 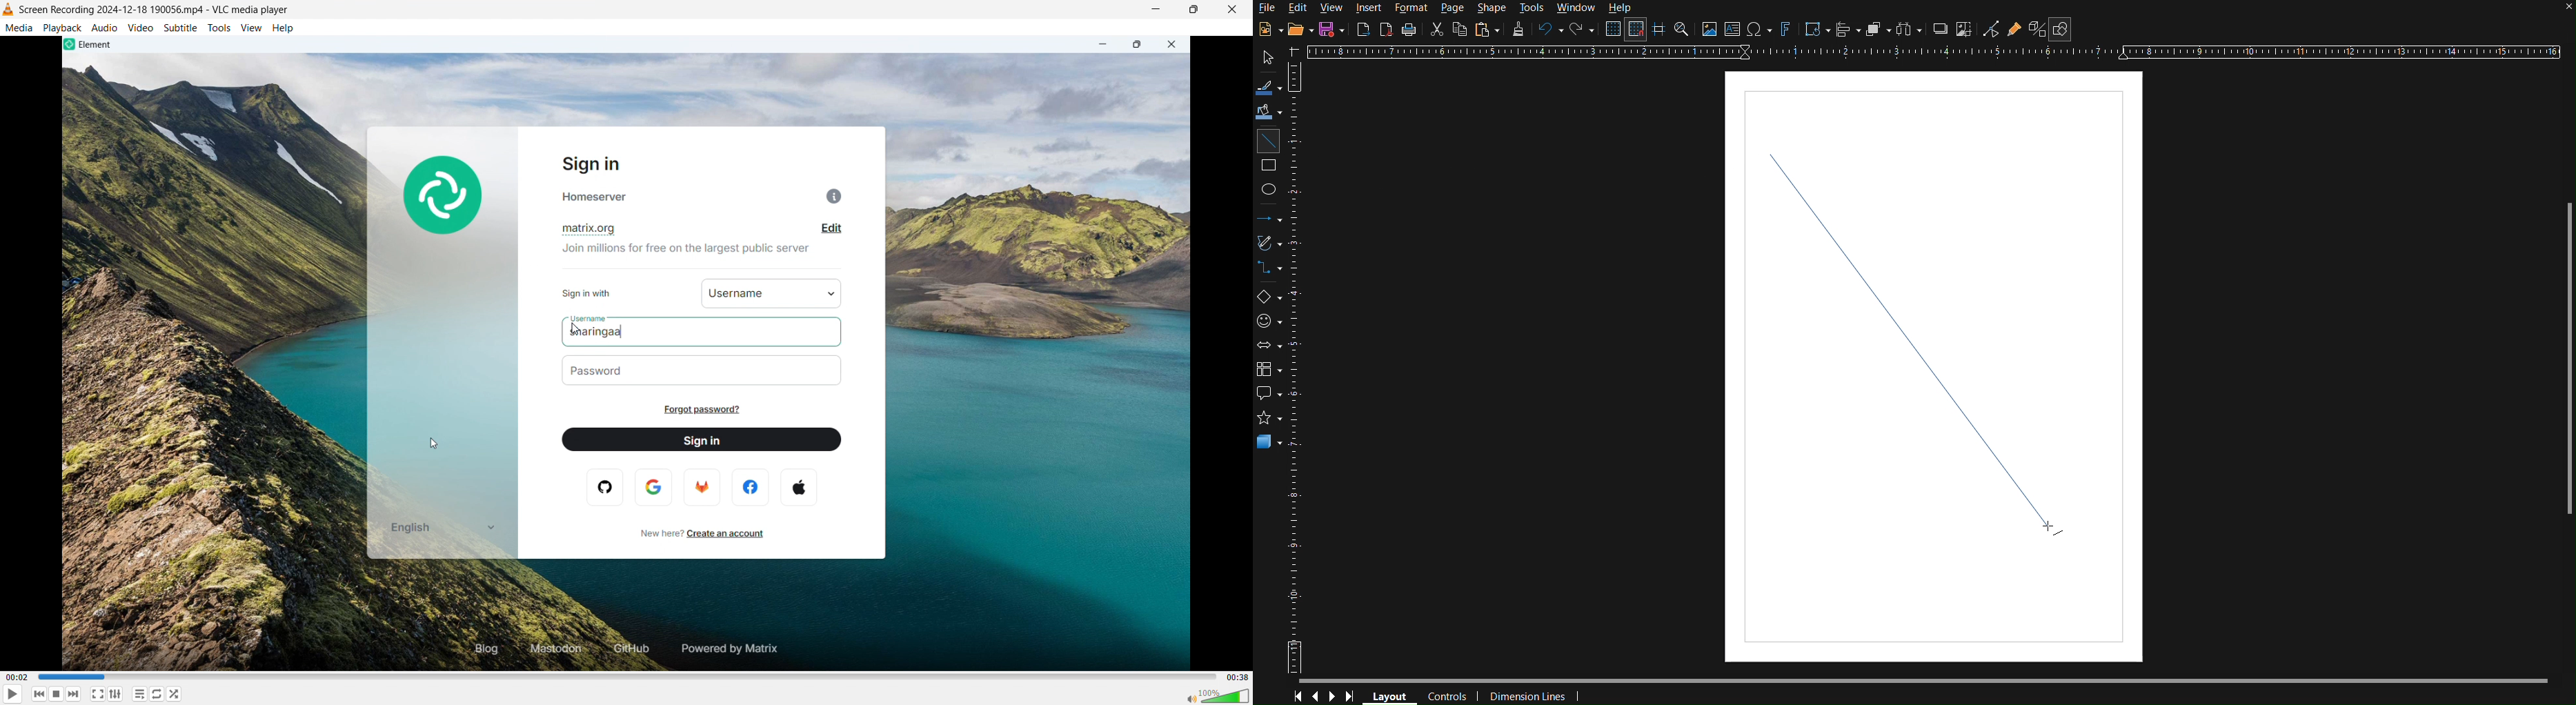 What do you see at coordinates (2054, 527) in the screenshot?
I see `cursor` at bounding box center [2054, 527].